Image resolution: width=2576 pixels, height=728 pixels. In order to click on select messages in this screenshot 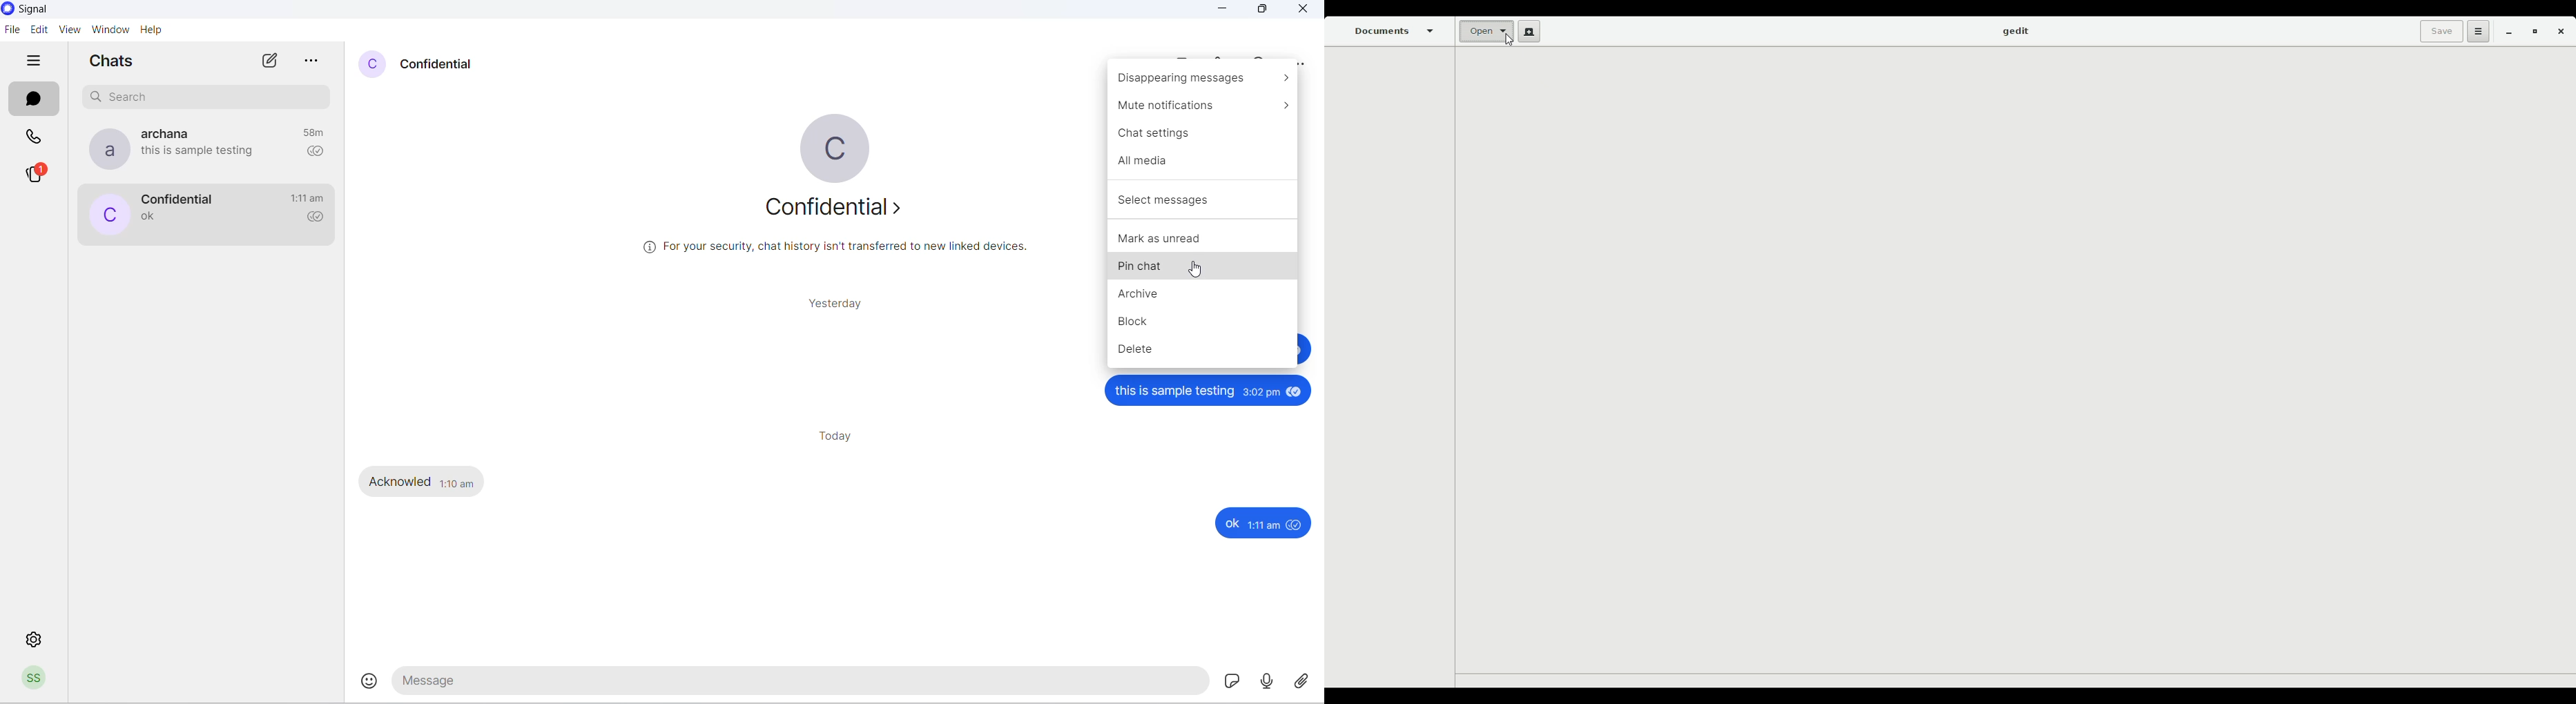, I will do `click(1203, 199)`.